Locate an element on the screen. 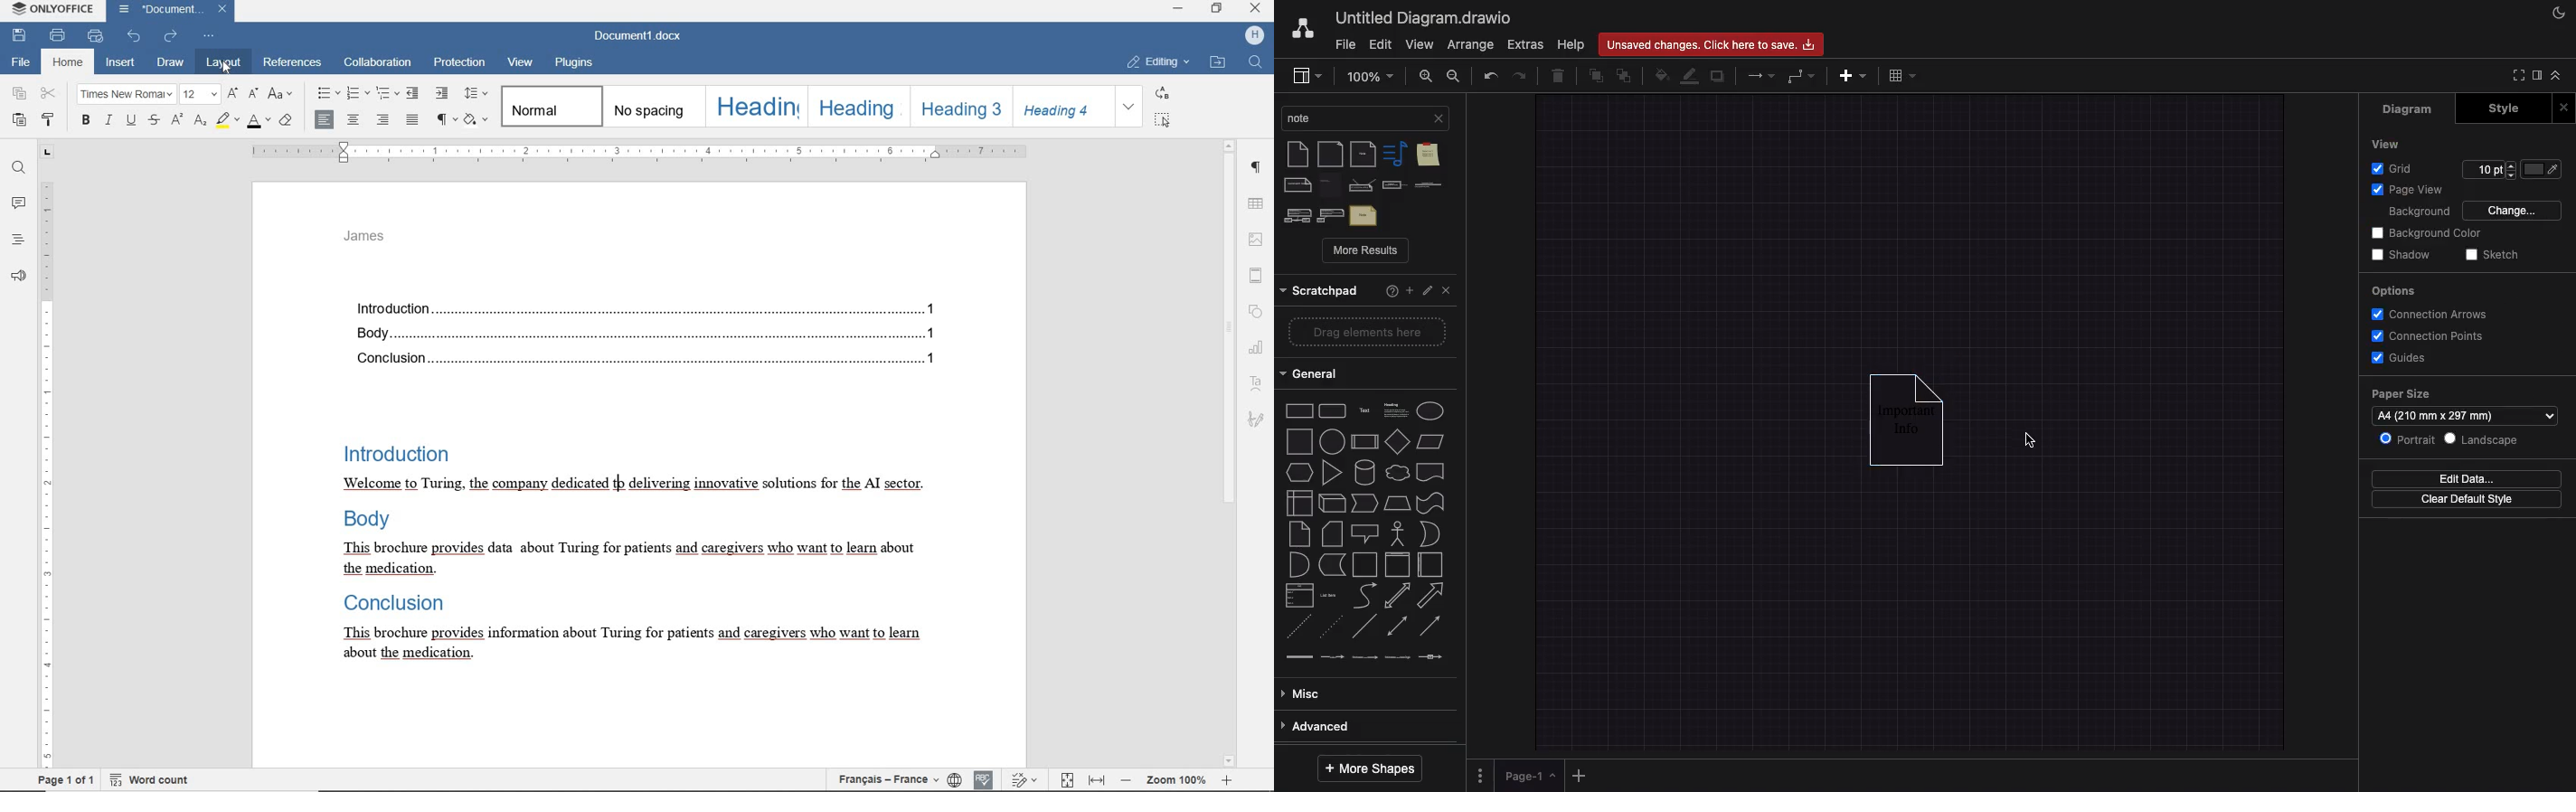 This screenshot has height=812, width=2576. stereotype note is located at coordinates (1331, 215).